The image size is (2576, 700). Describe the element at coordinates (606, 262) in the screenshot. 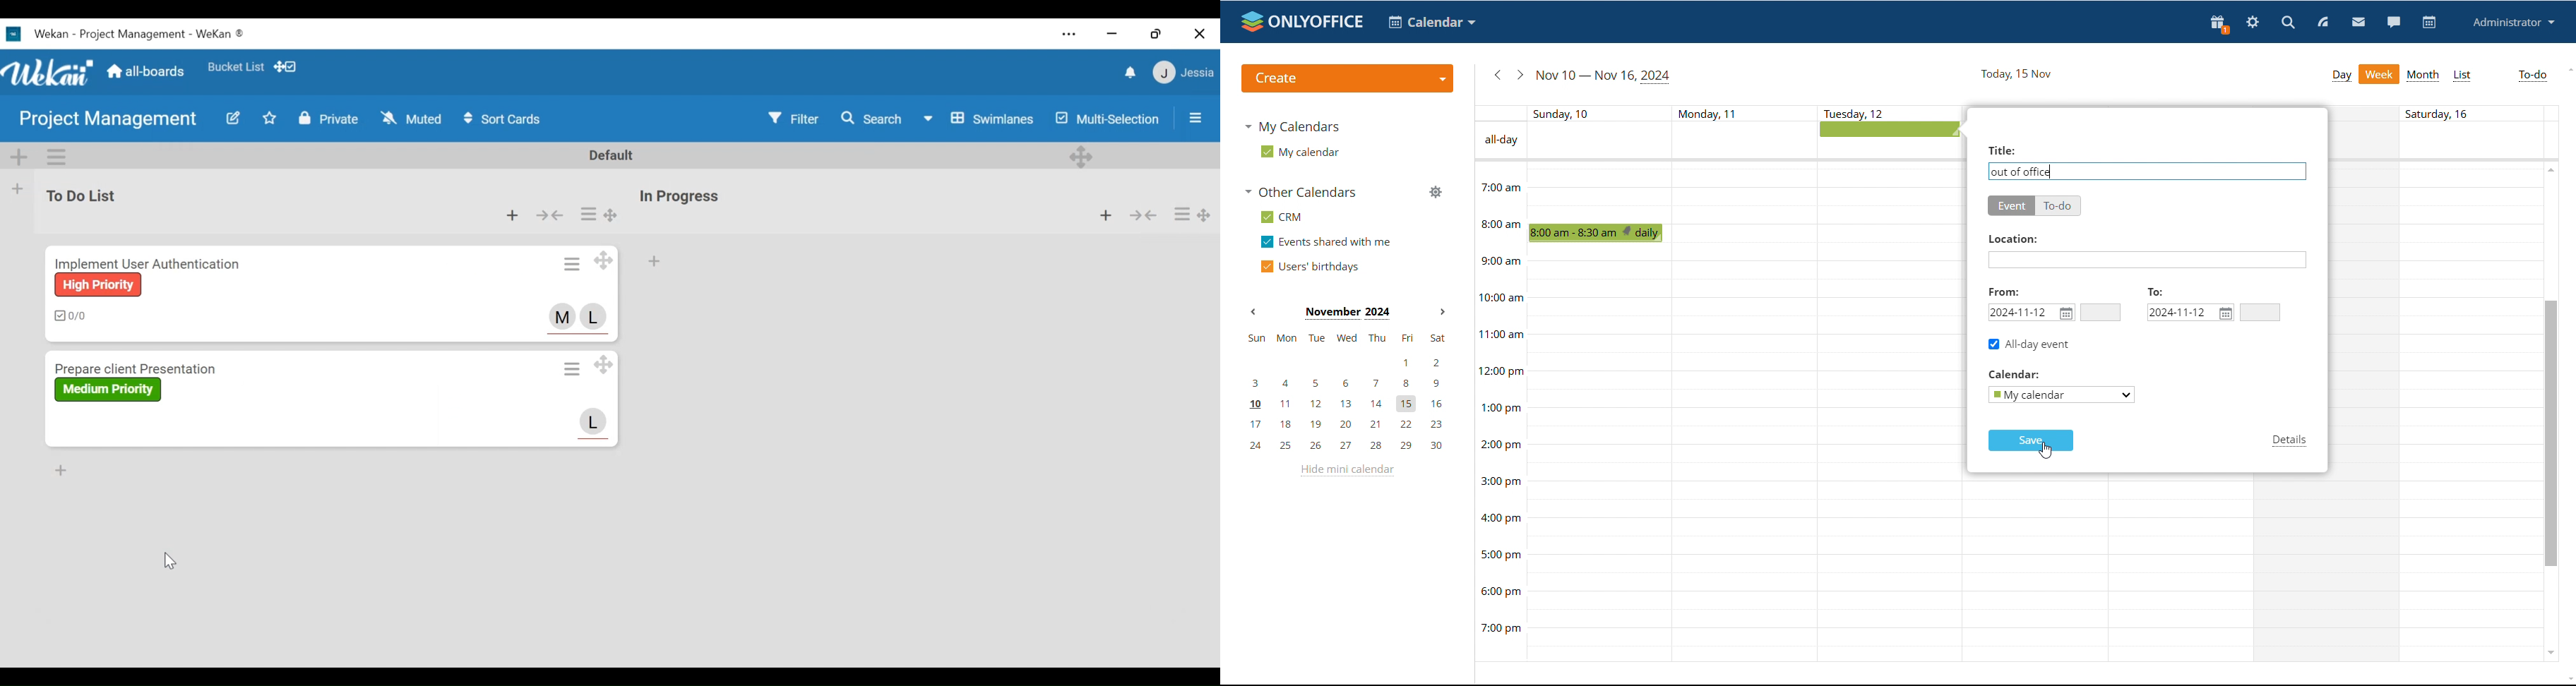

I see `Desktop drag handle` at that location.